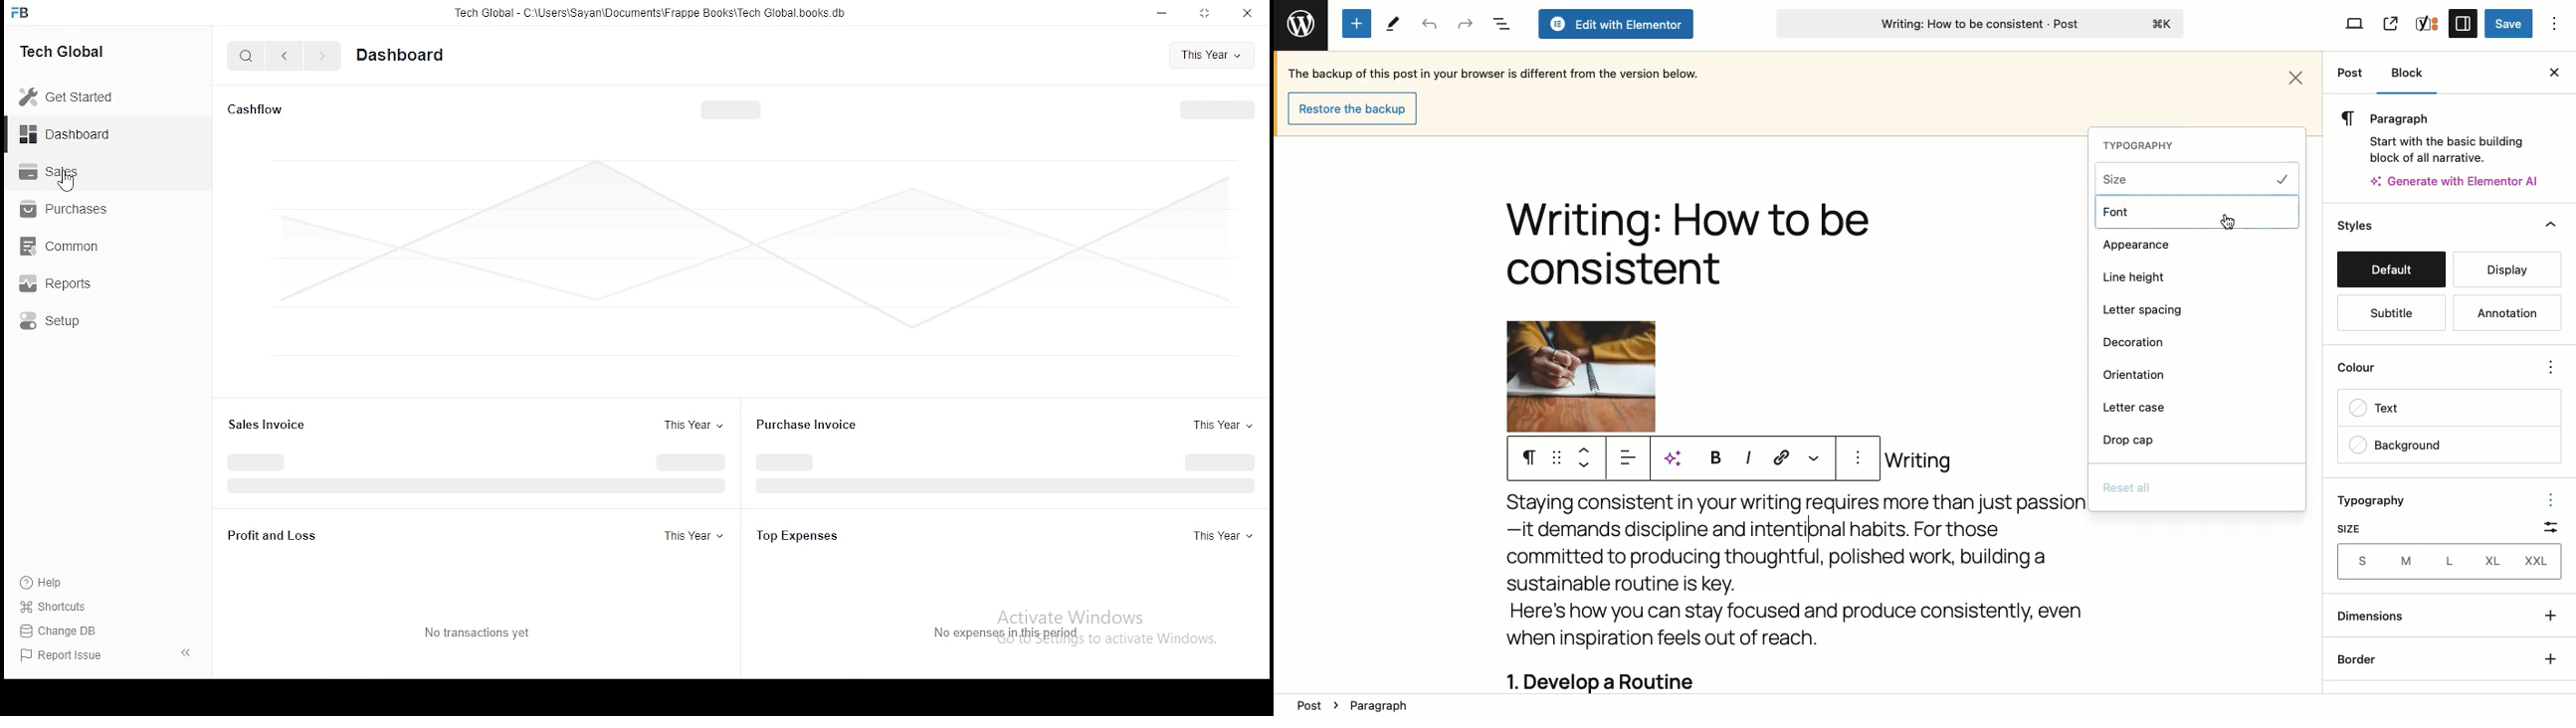 This screenshot has height=728, width=2576. What do you see at coordinates (1017, 631) in the screenshot?
I see `no expenses in this period` at bounding box center [1017, 631].